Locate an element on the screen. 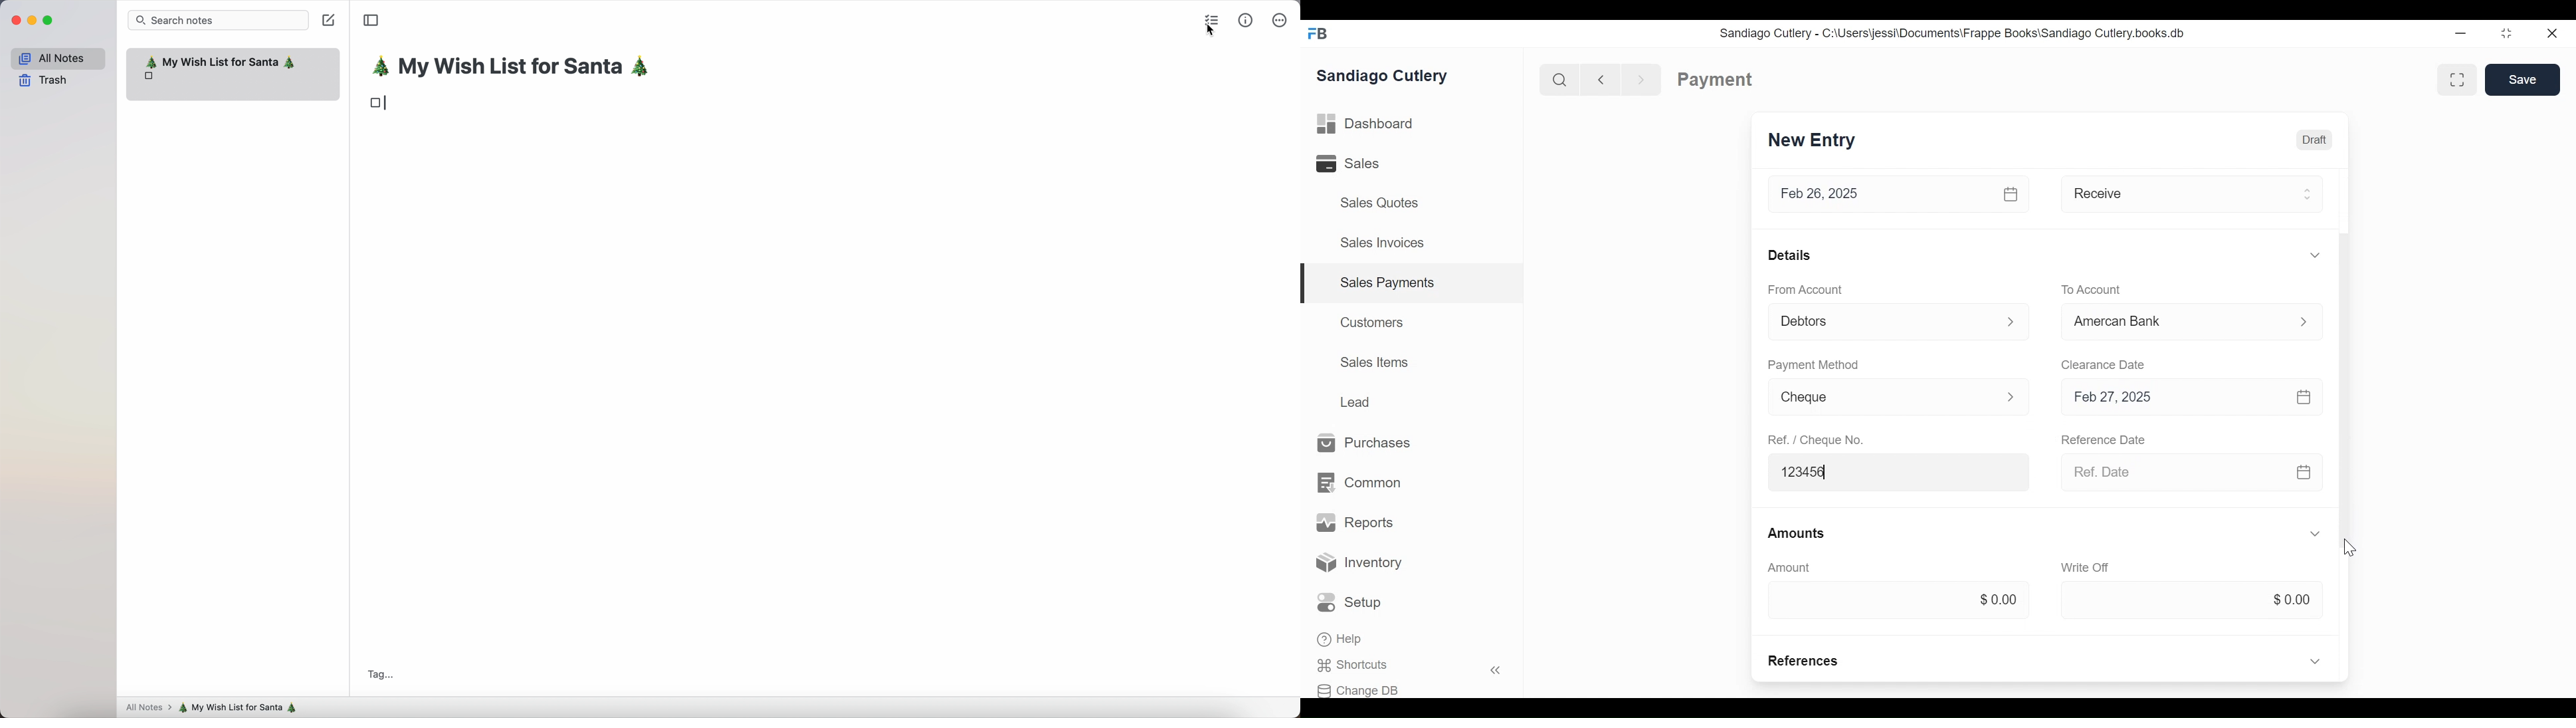 This screenshot has width=2576, height=728. toggle sidebar is located at coordinates (371, 21).